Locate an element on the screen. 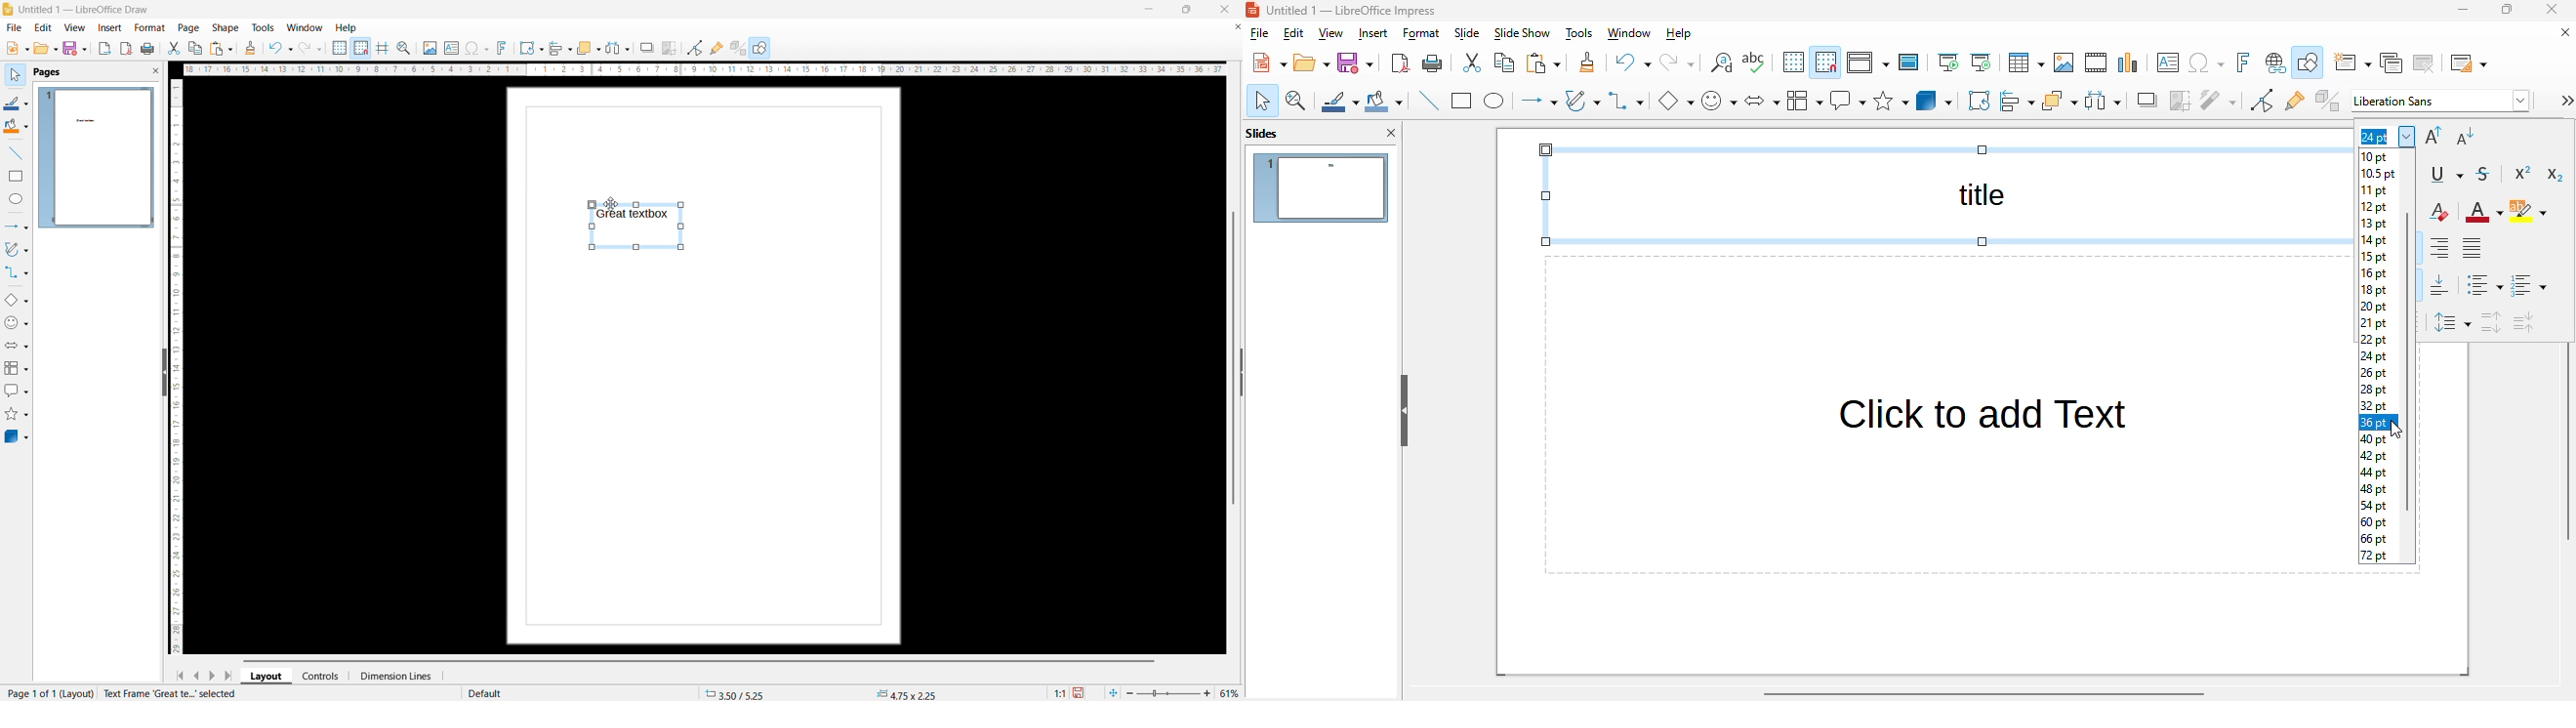 This screenshot has width=2576, height=728. 16 pt is located at coordinates (2374, 274).